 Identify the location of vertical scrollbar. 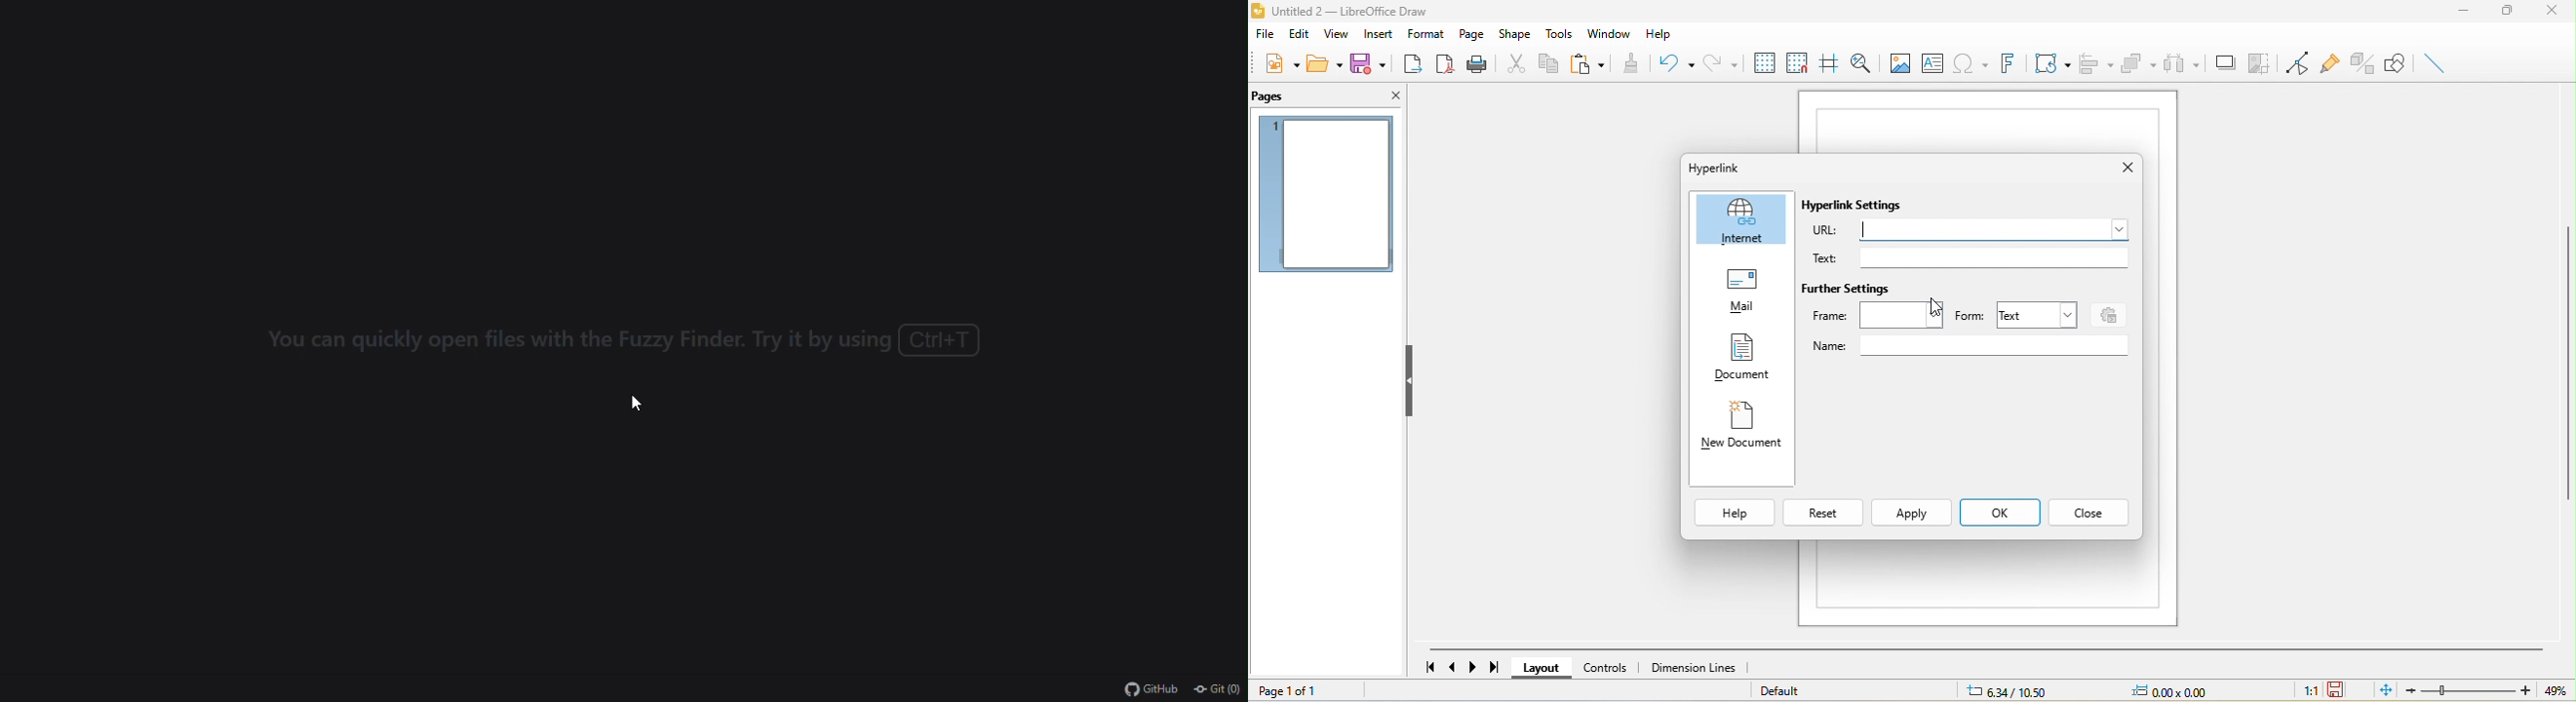
(2567, 376).